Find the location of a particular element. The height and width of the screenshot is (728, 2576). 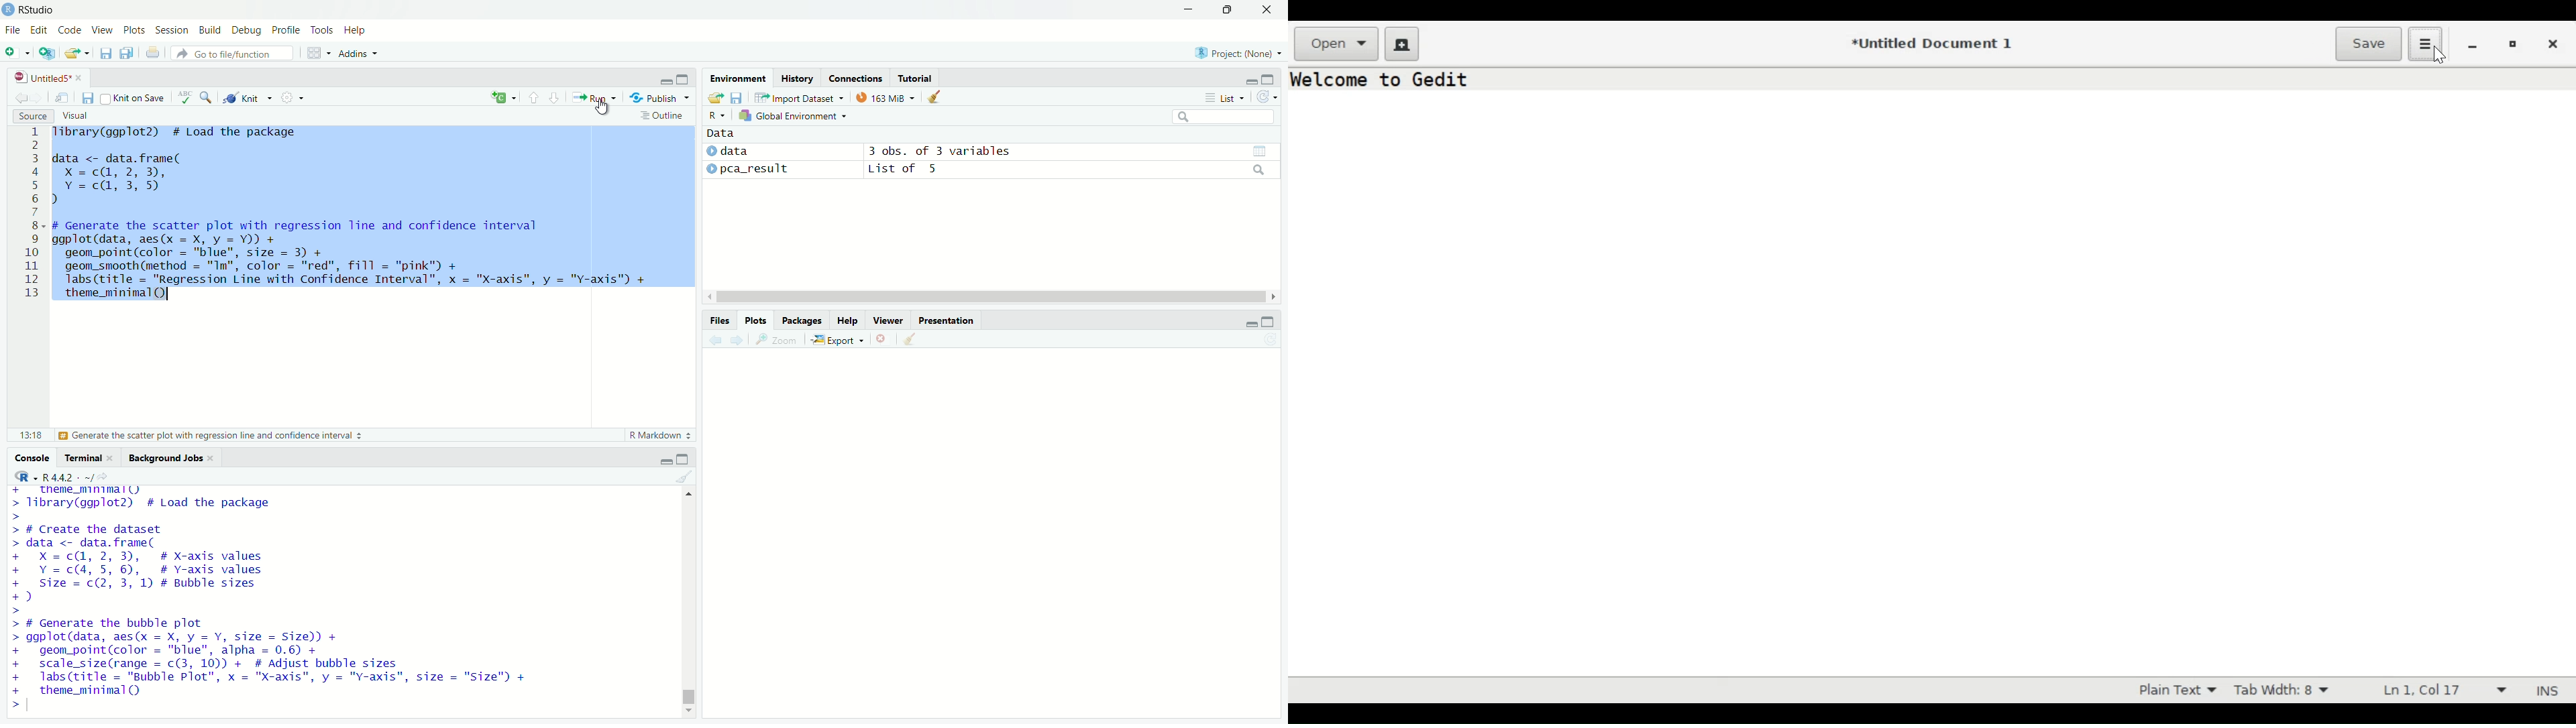

Import Dataset is located at coordinates (800, 97).